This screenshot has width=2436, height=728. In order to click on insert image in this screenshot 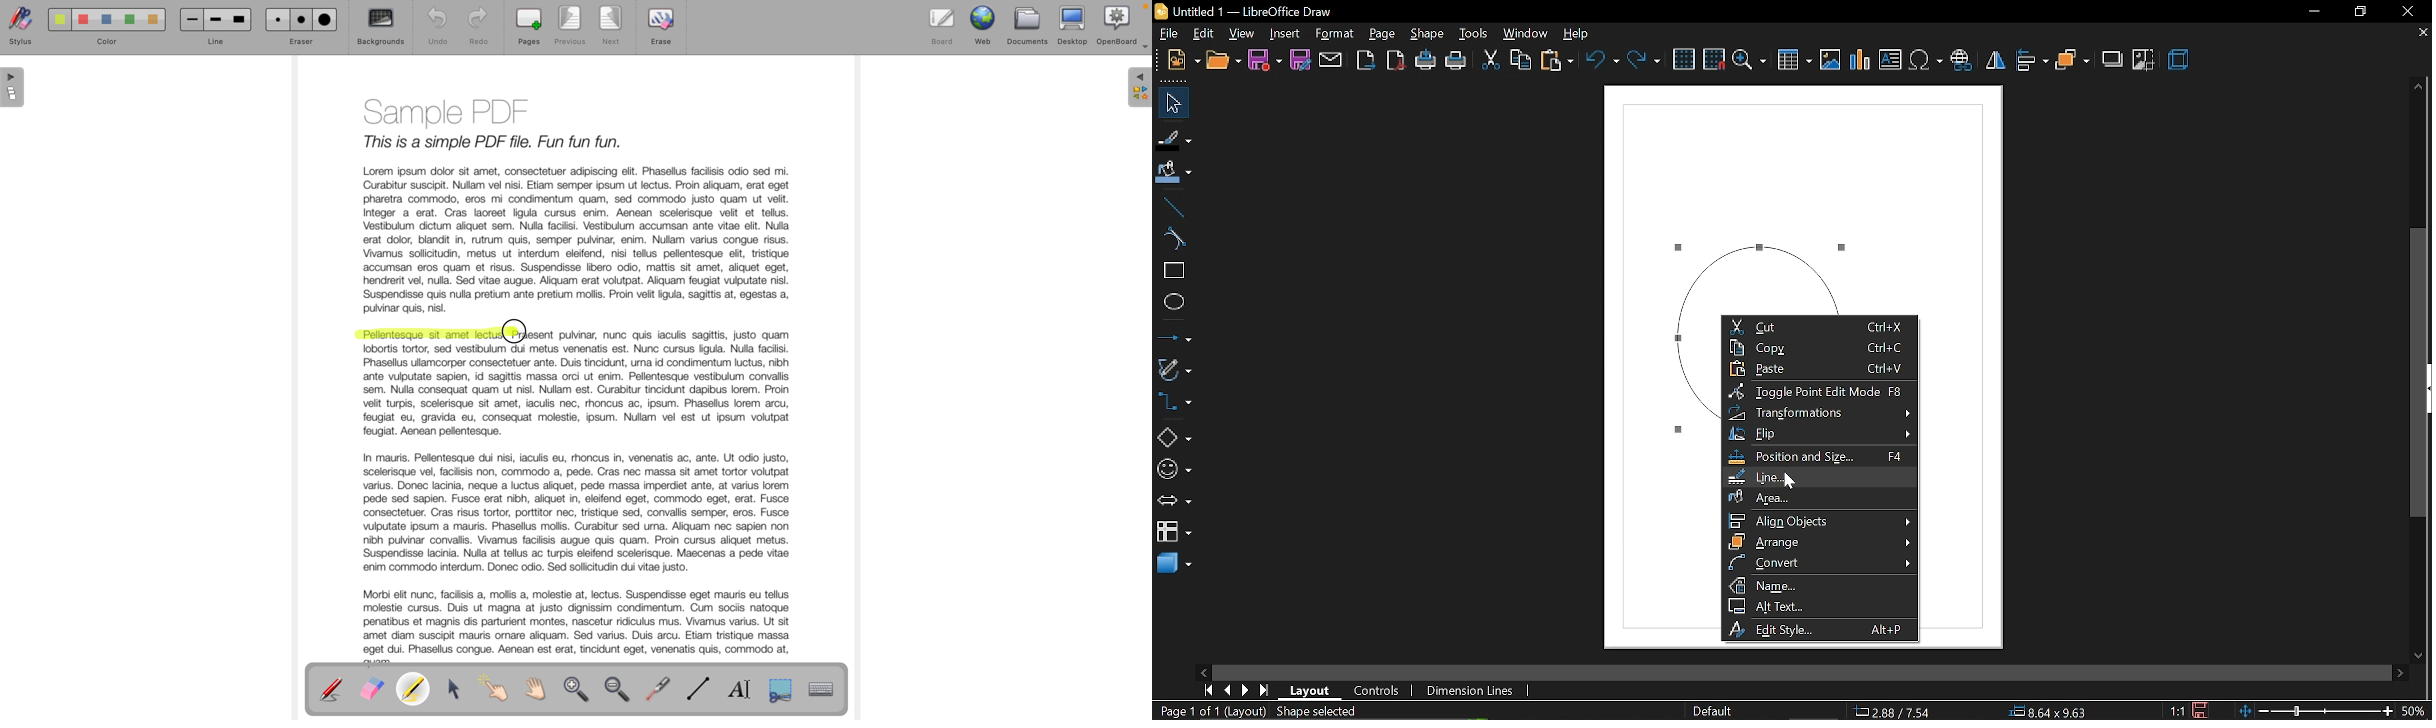, I will do `click(1831, 61)`.